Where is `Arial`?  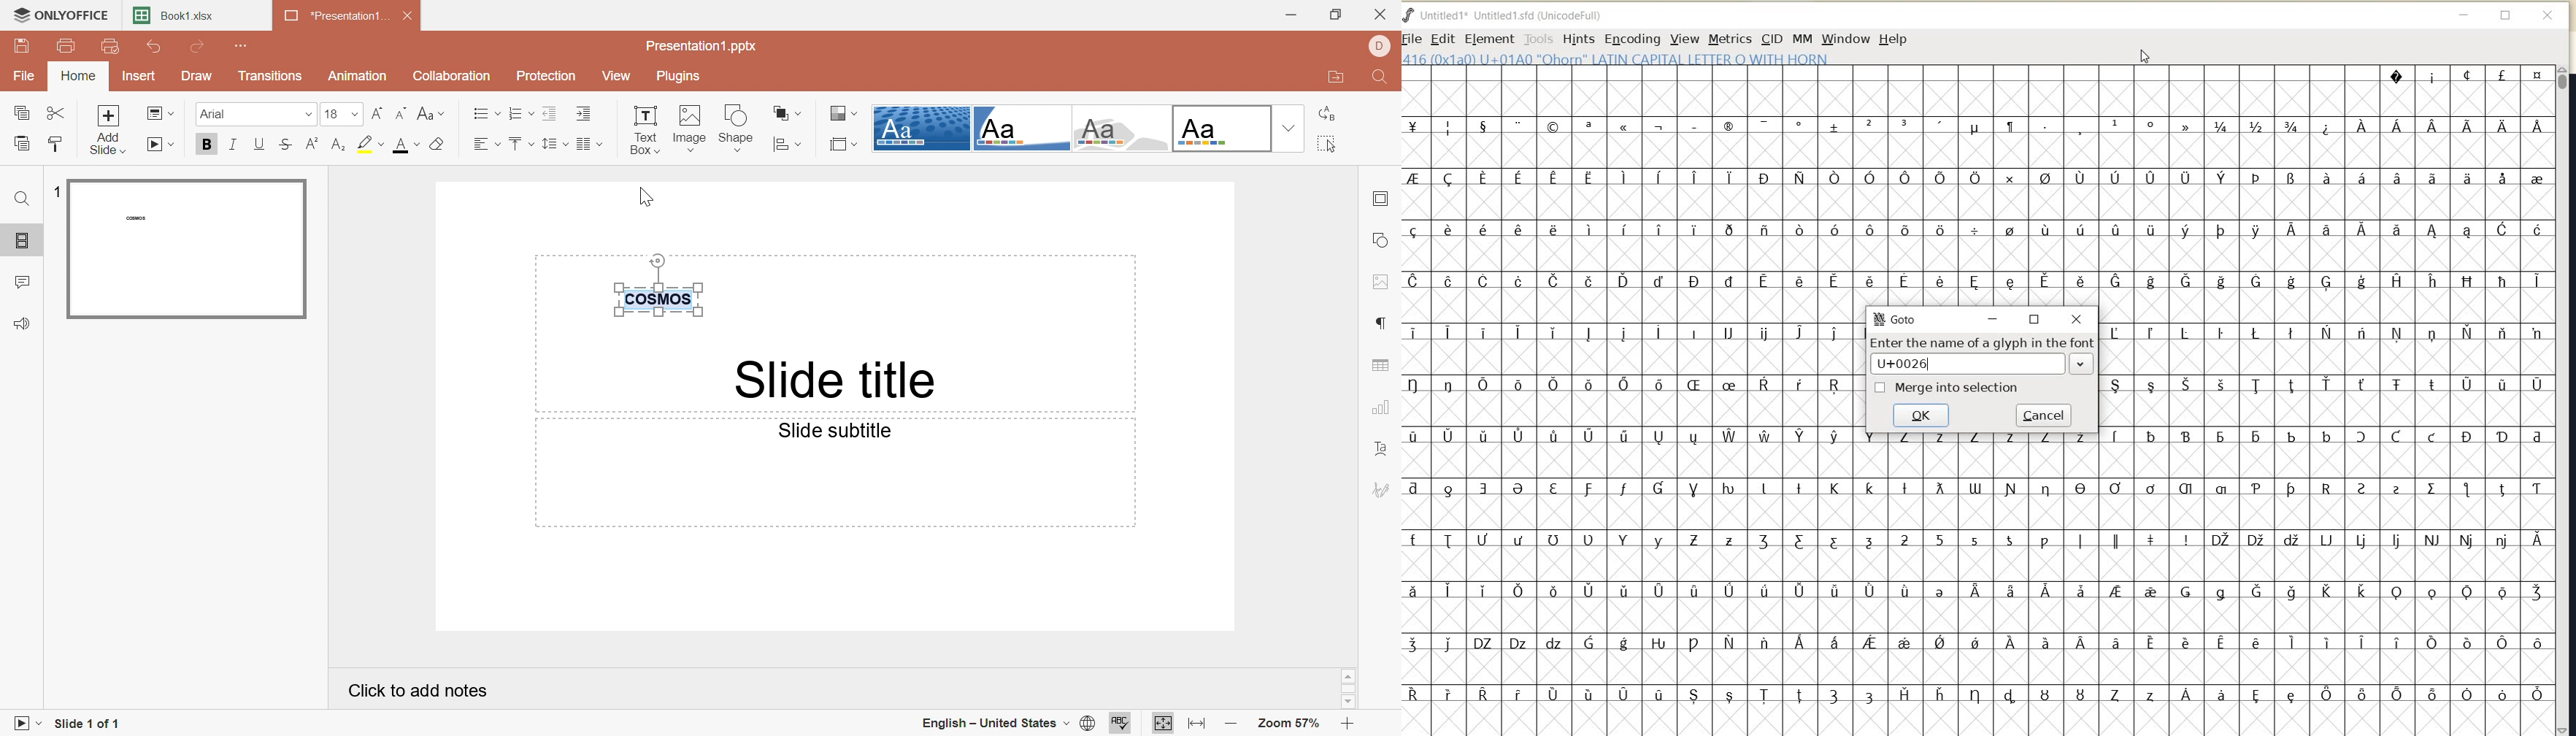
Arial is located at coordinates (258, 115).